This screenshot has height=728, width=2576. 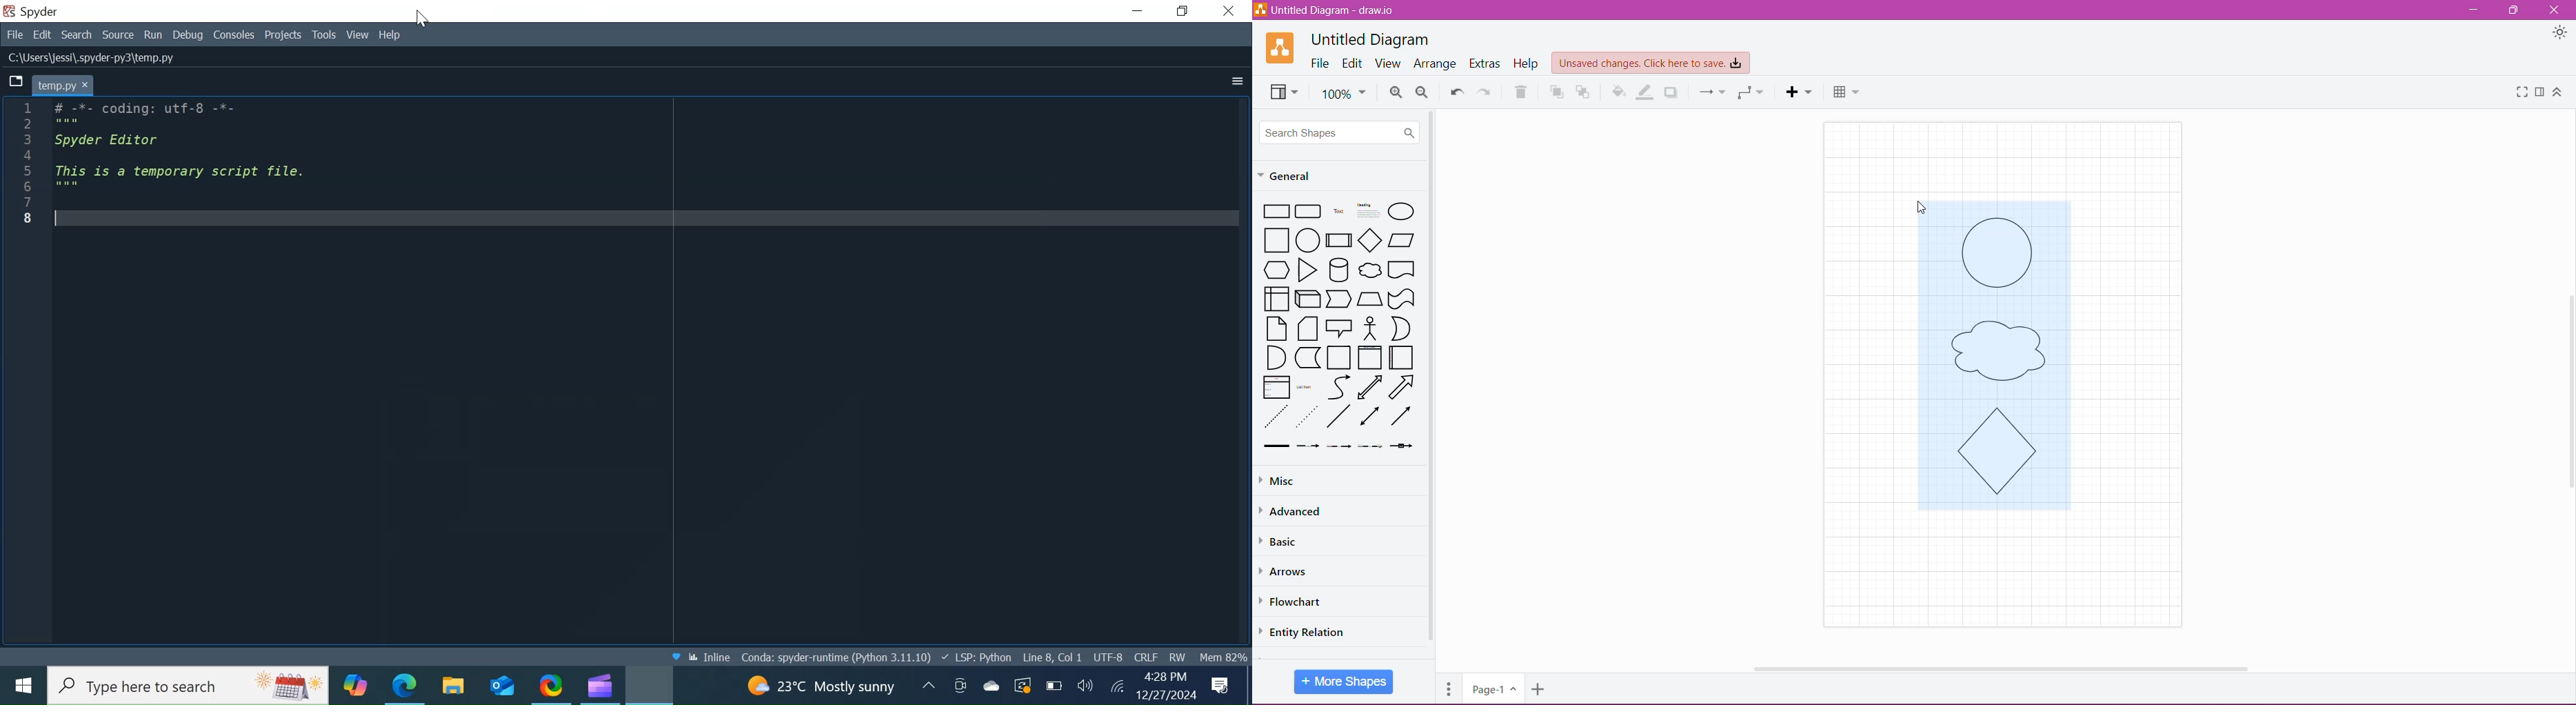 I want to click on Minimize, so click(x=2473, y=10).